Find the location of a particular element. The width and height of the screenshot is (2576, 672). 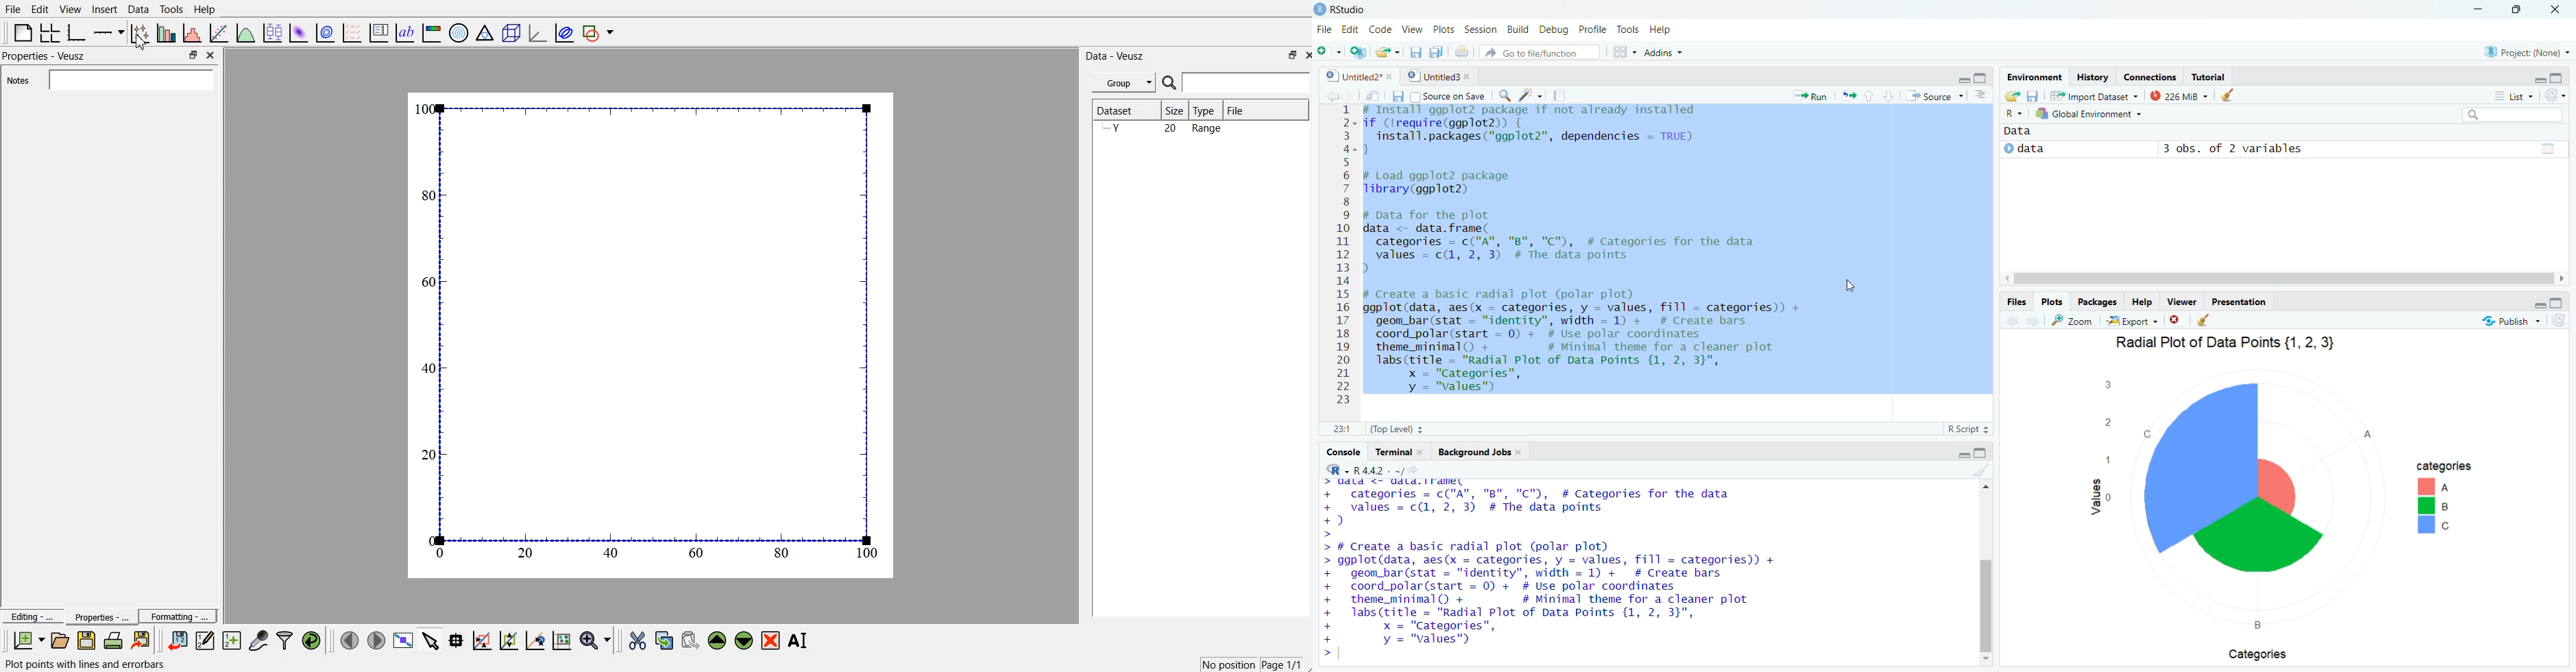

R Script  is located at coordinates (1967, 428).